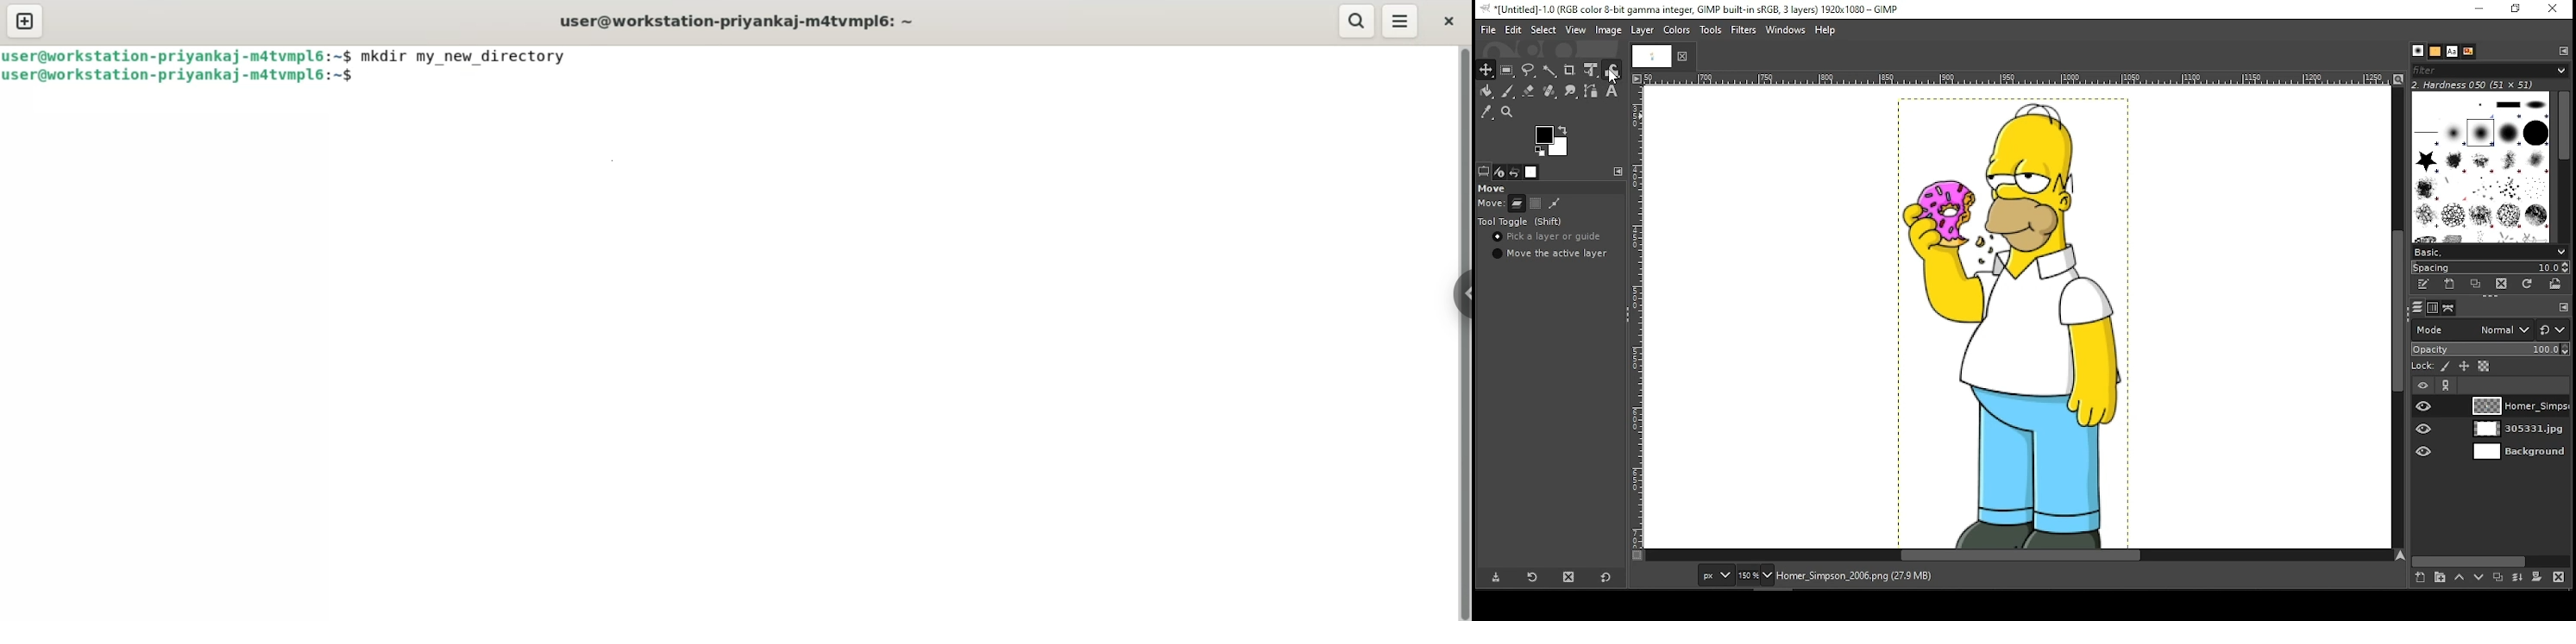 The height and width of the screenshot is (644, 2576). What do you see at coordinates (2489, 561) in the screenshot?
I see `scroll bar` at bounding box center [2489, 561].